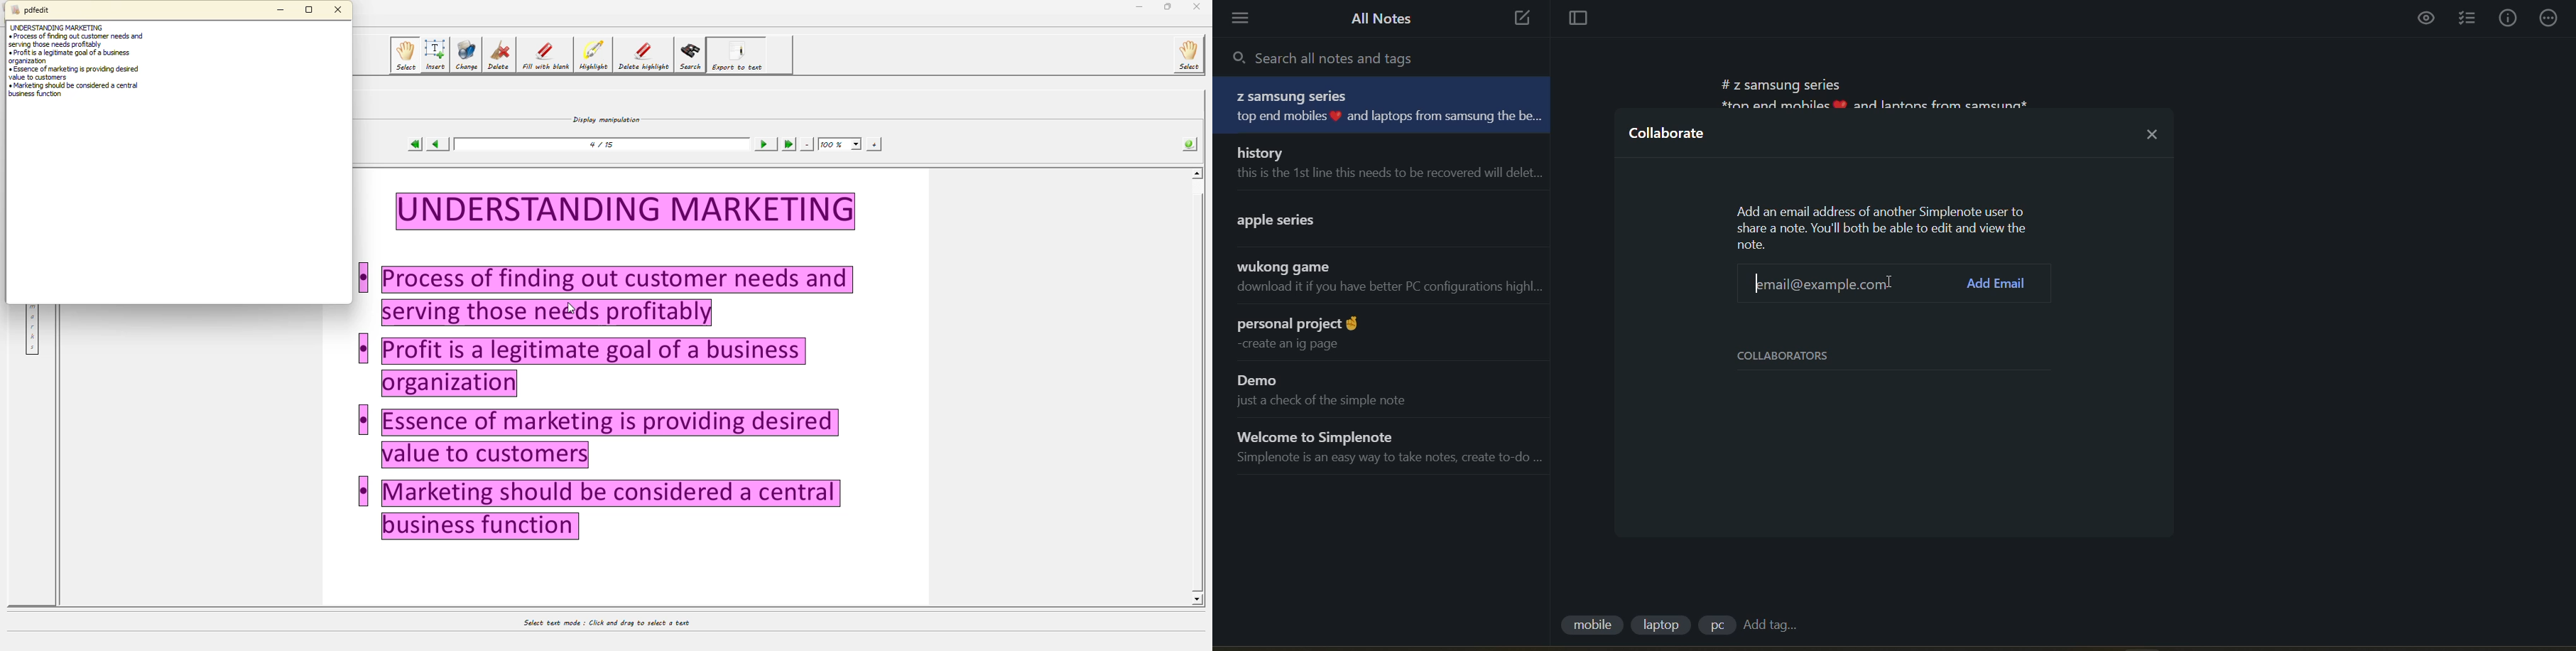 The height and width of the screenshot is (672, 2576). Describe the element at coordinates (1885, 227) in the screenshot. I see `metadata` at that location.